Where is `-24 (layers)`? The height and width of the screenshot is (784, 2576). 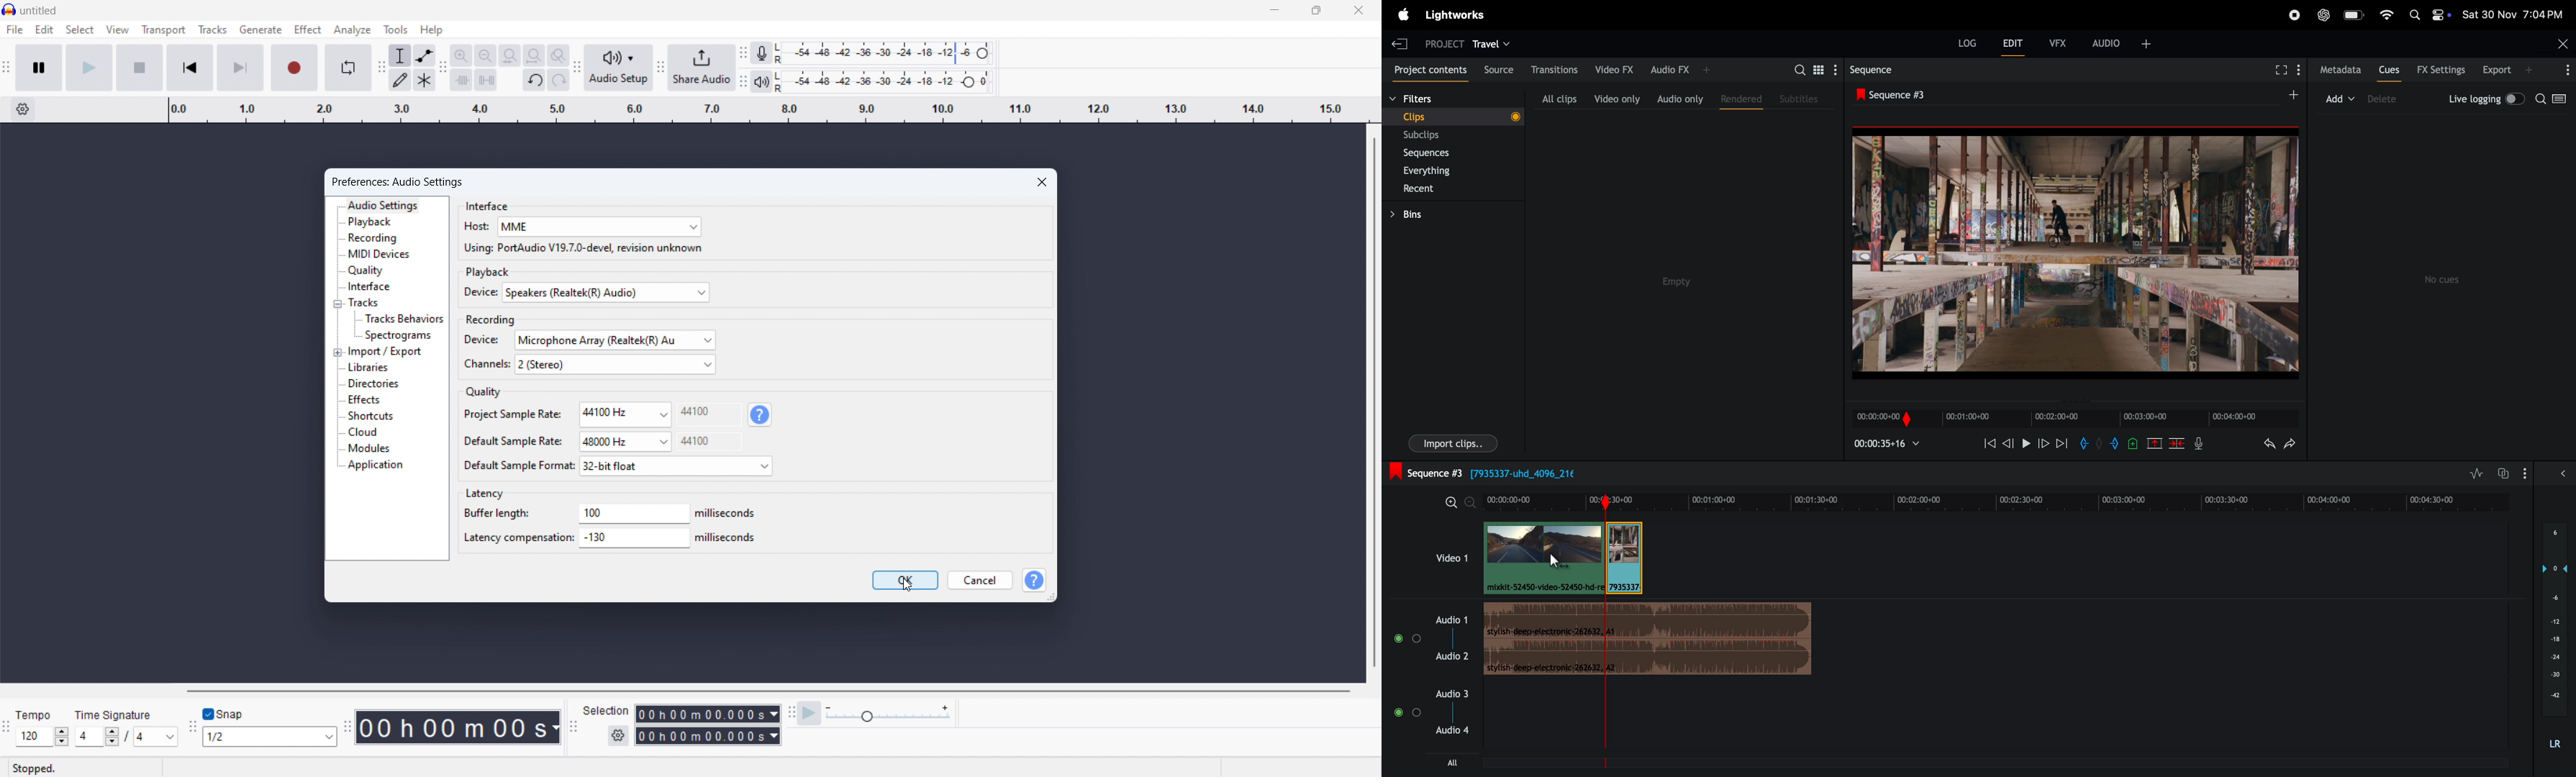
-24 (layers) is located at coordinates (2552, 656).